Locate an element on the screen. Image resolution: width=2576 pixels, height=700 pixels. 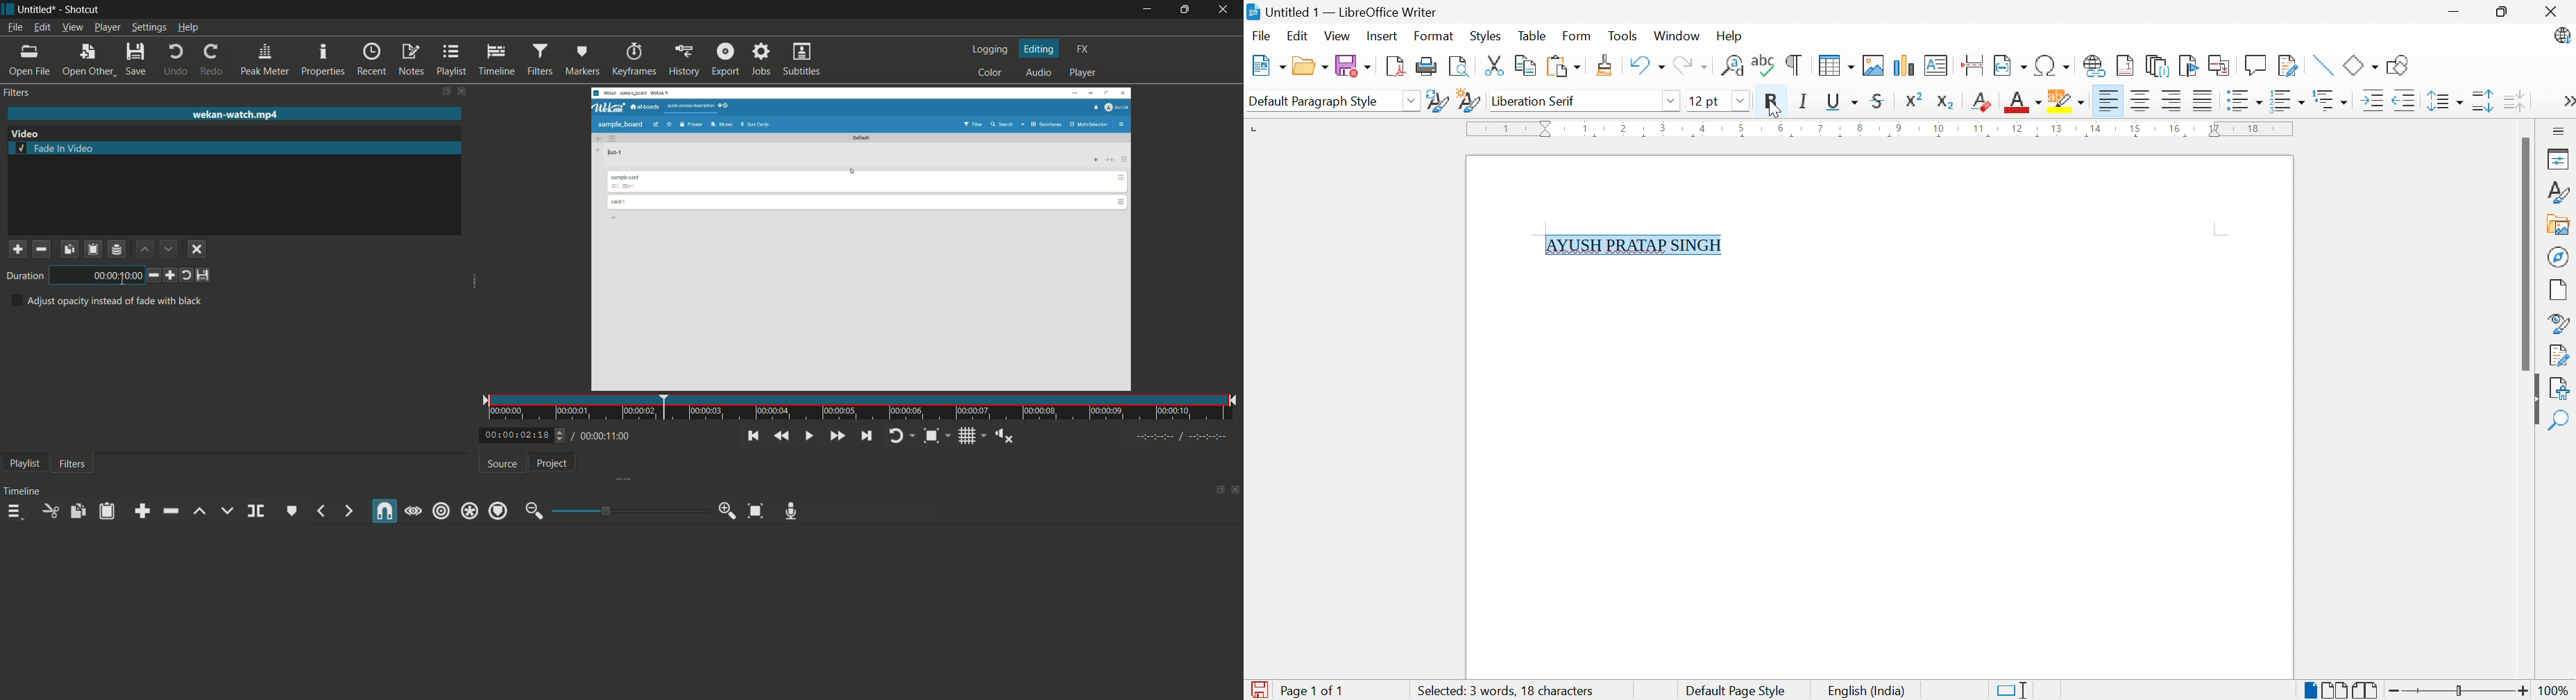
paste is located at coordinates (106, 512).